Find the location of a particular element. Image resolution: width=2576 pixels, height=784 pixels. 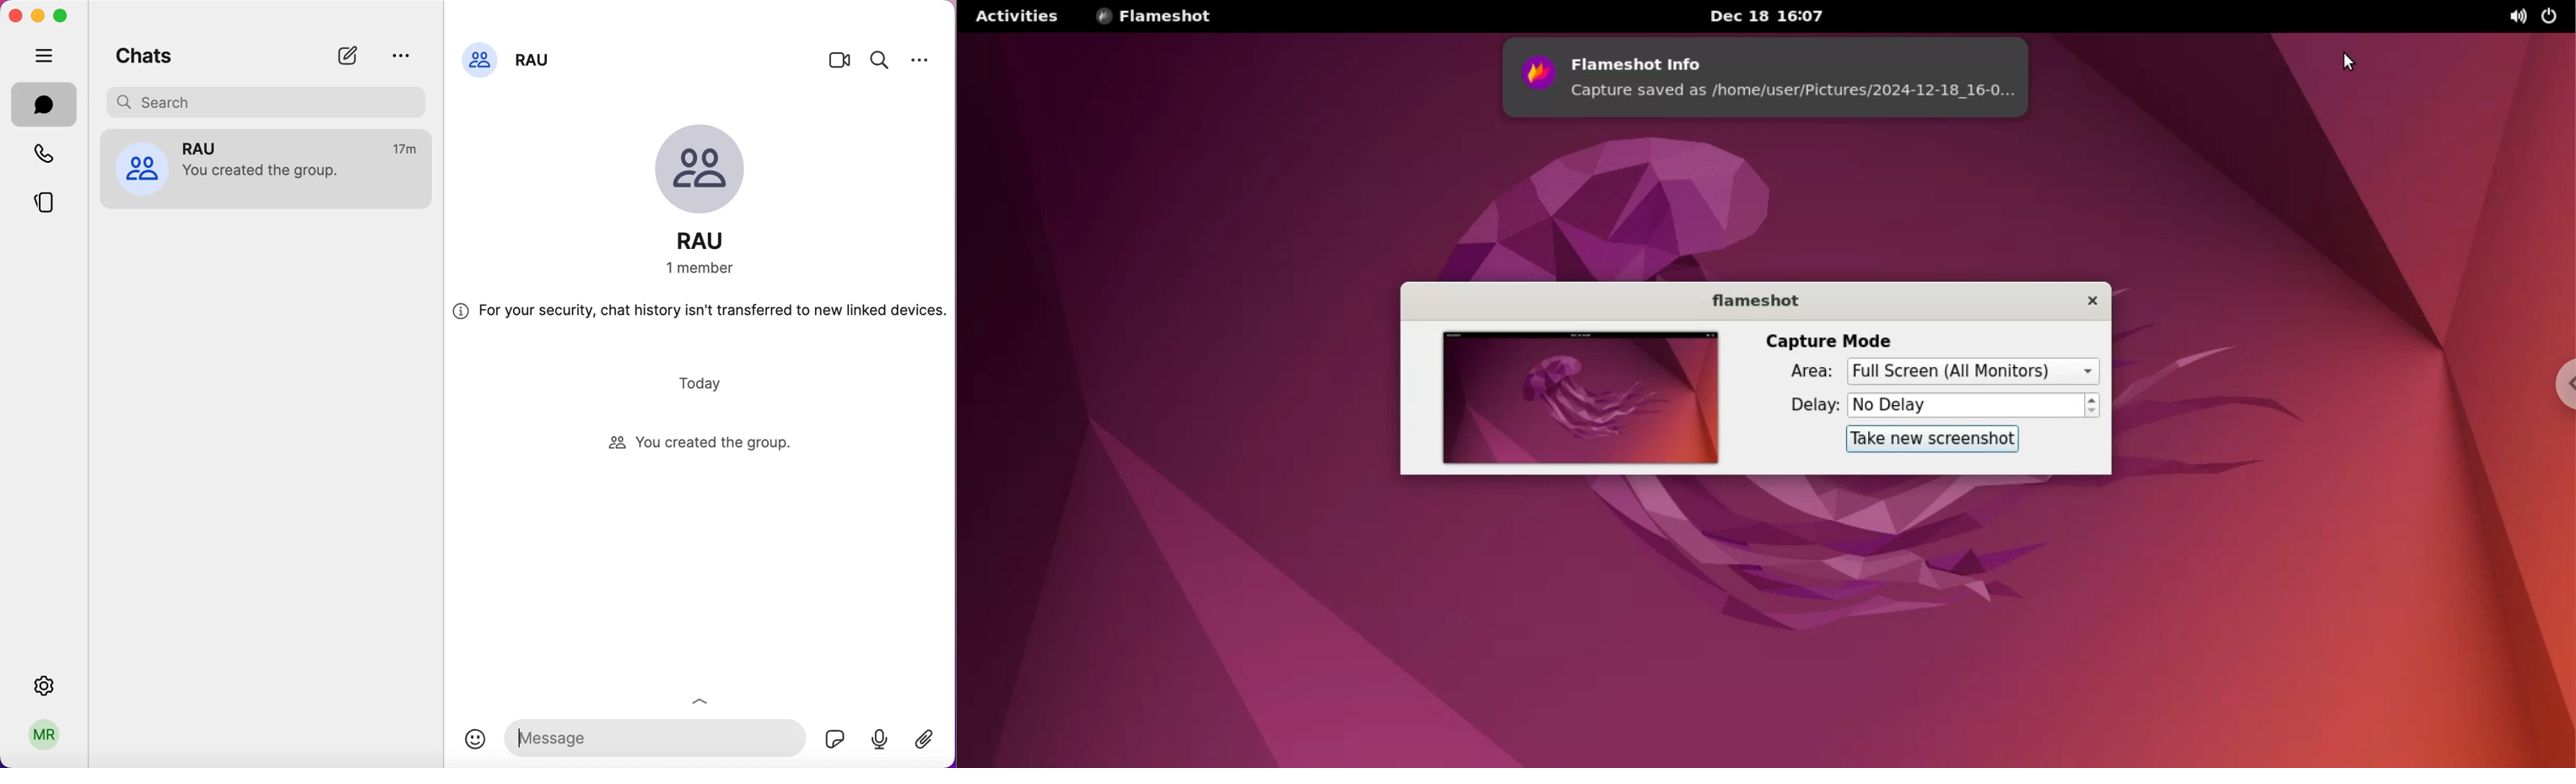

group picture is located at coordinates (710, 172).